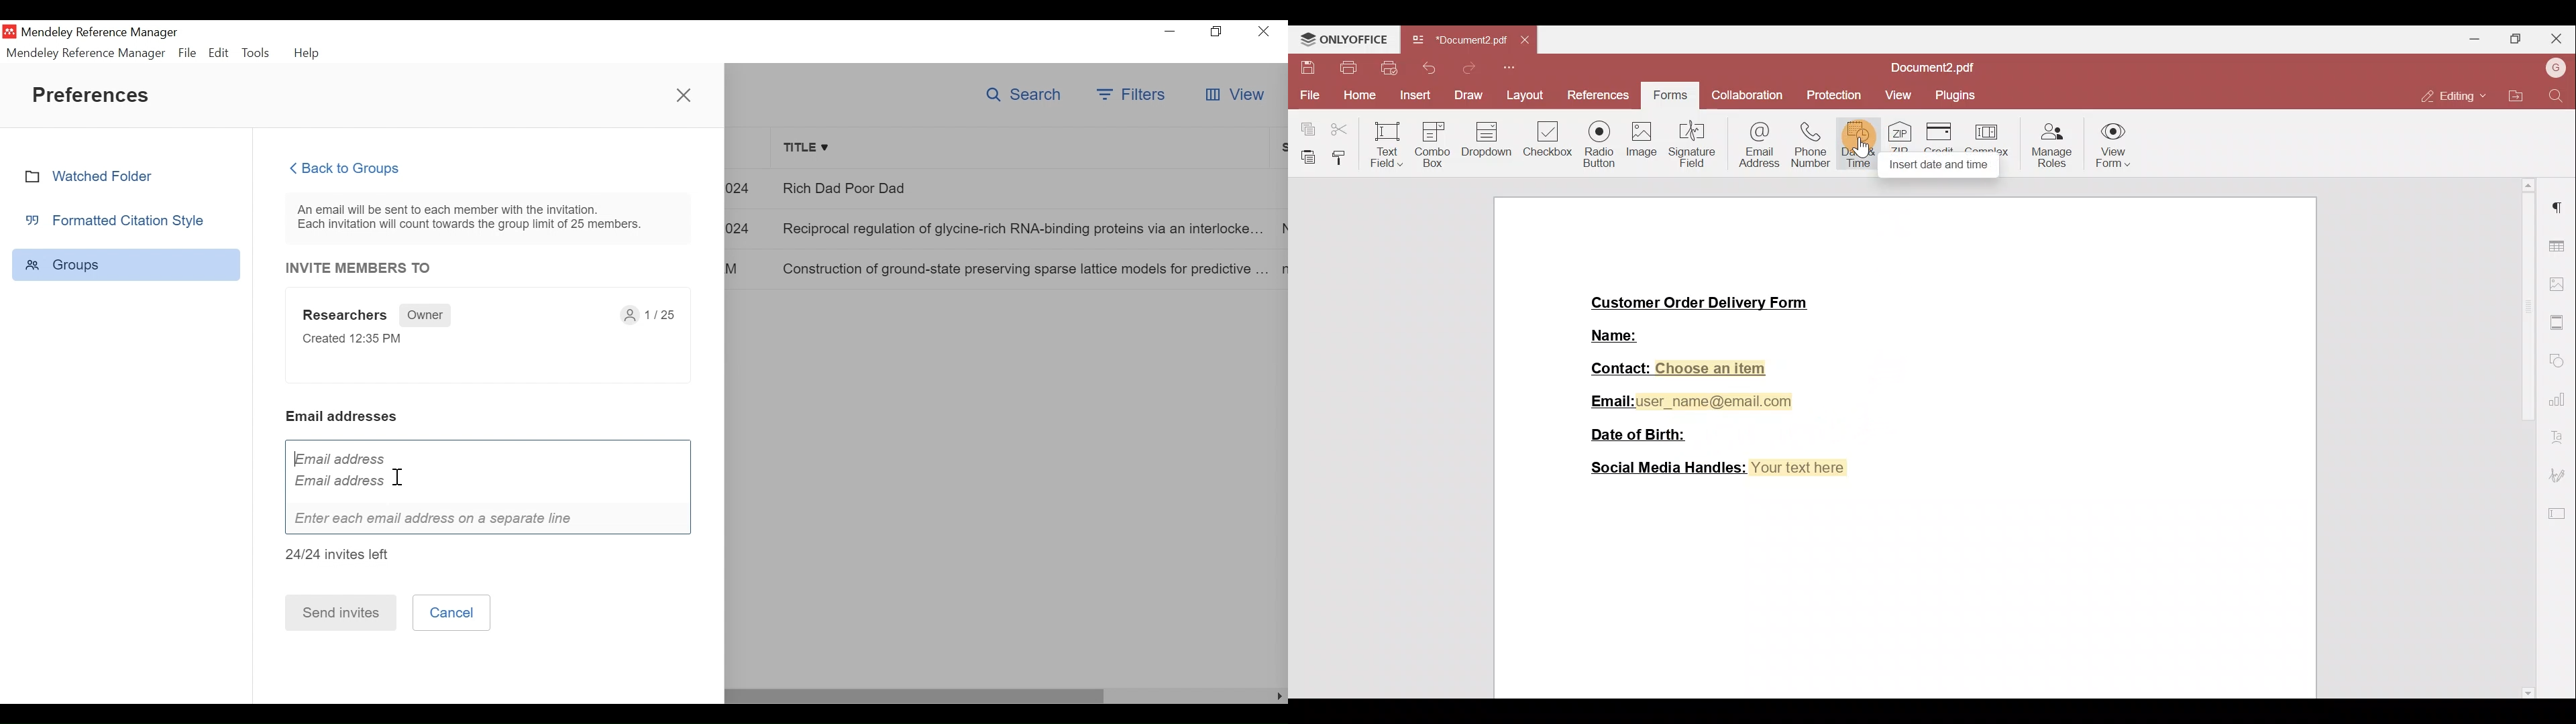  I want to click on Forms, so click(1668, 97).